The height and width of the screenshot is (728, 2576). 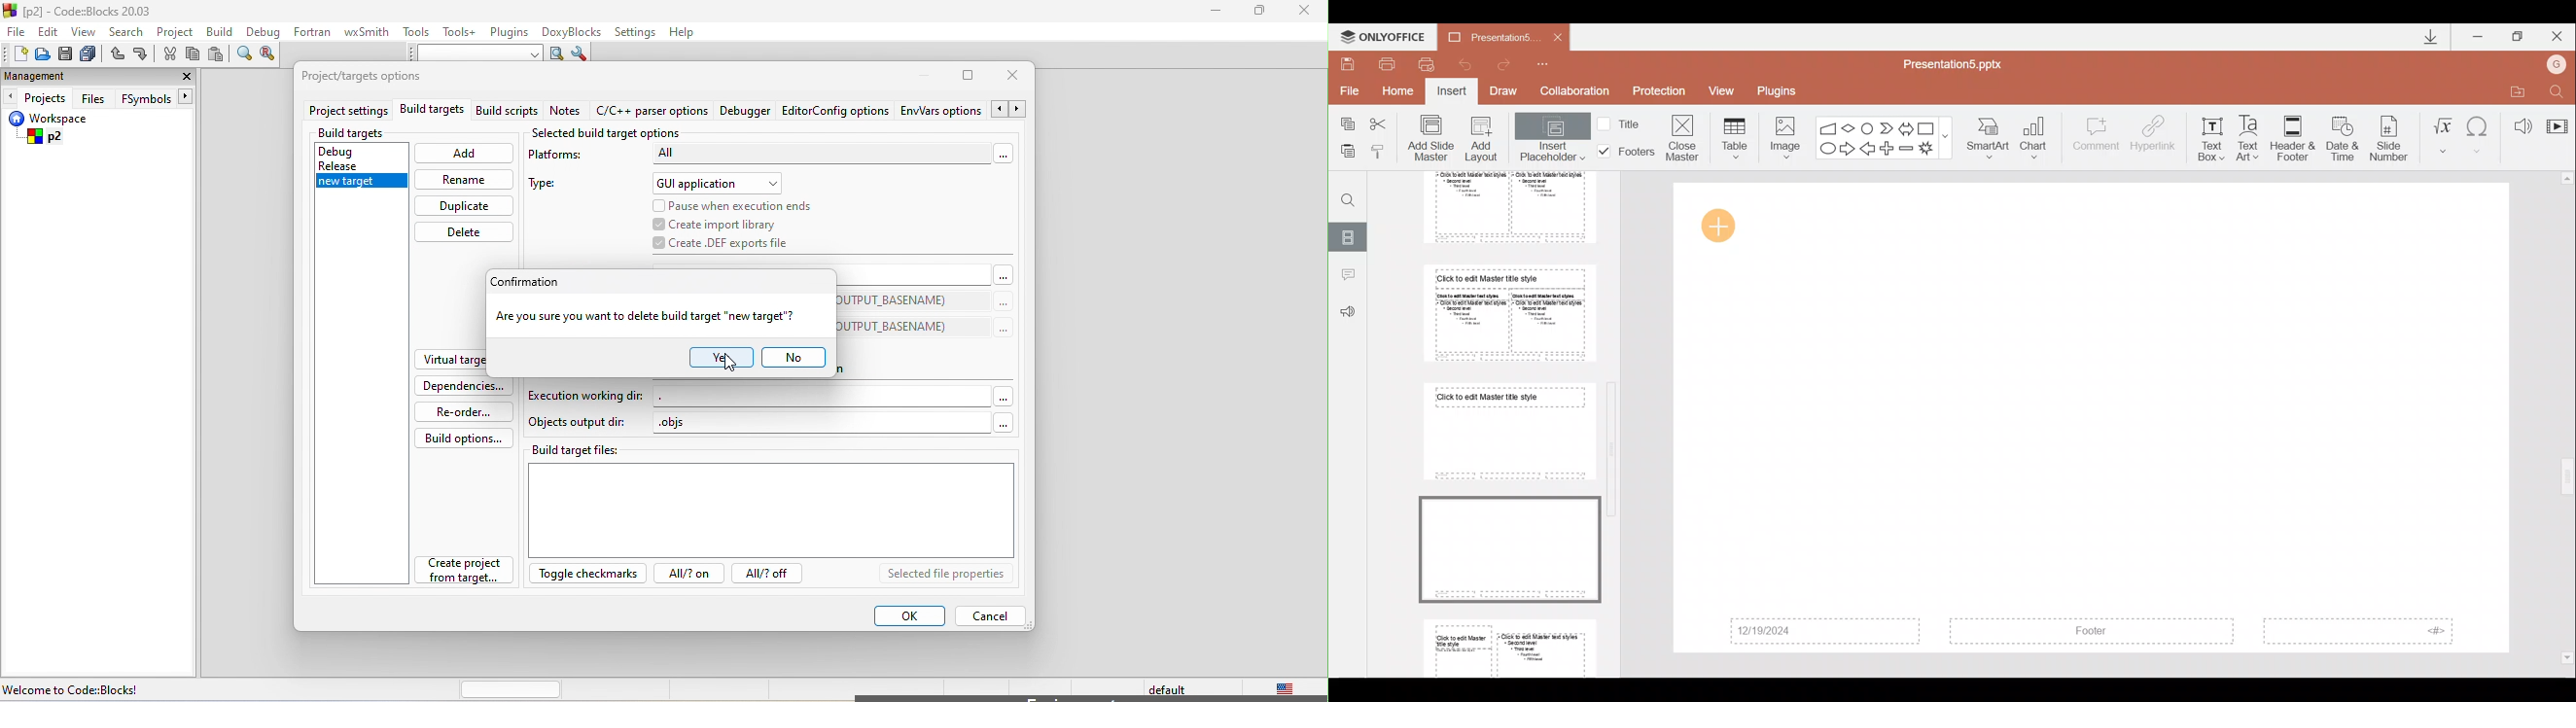 What do you see at coordinates (1960, 63) in the screenshot?
I see `Document name` at bounding box center [1960, 63].